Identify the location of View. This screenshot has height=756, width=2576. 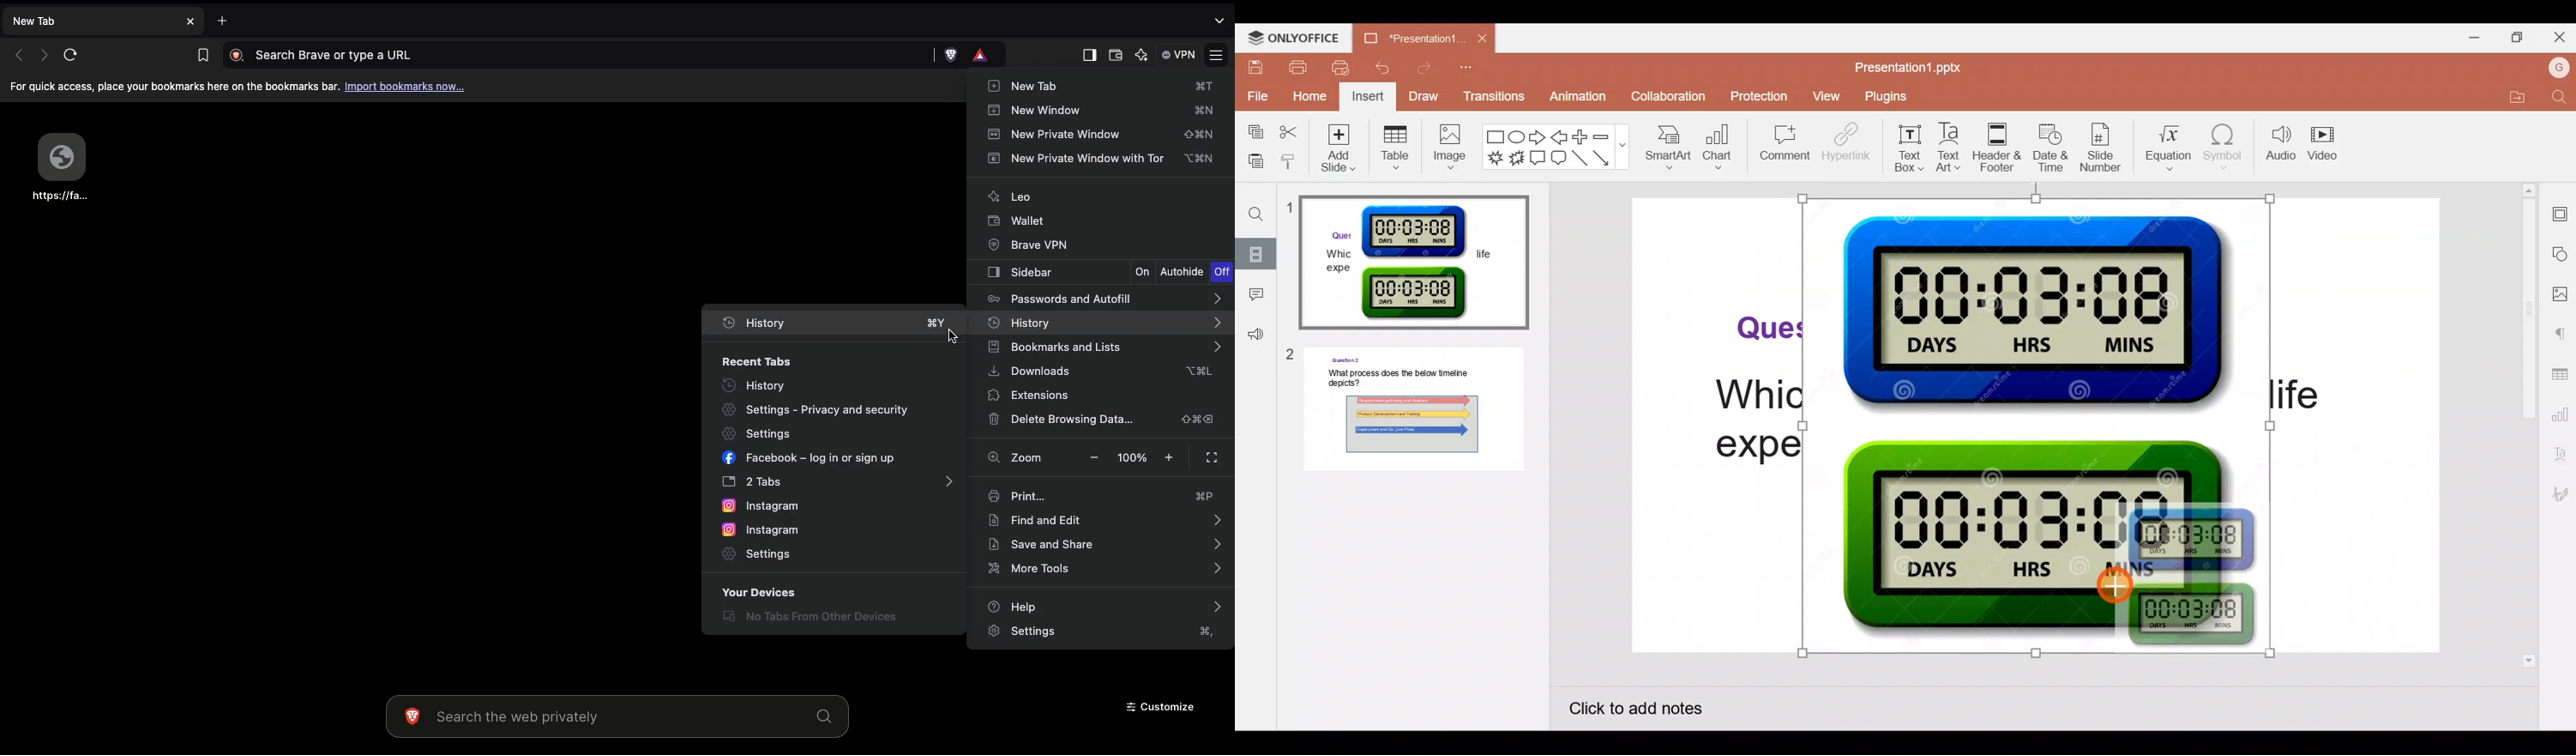
(1826, 98).